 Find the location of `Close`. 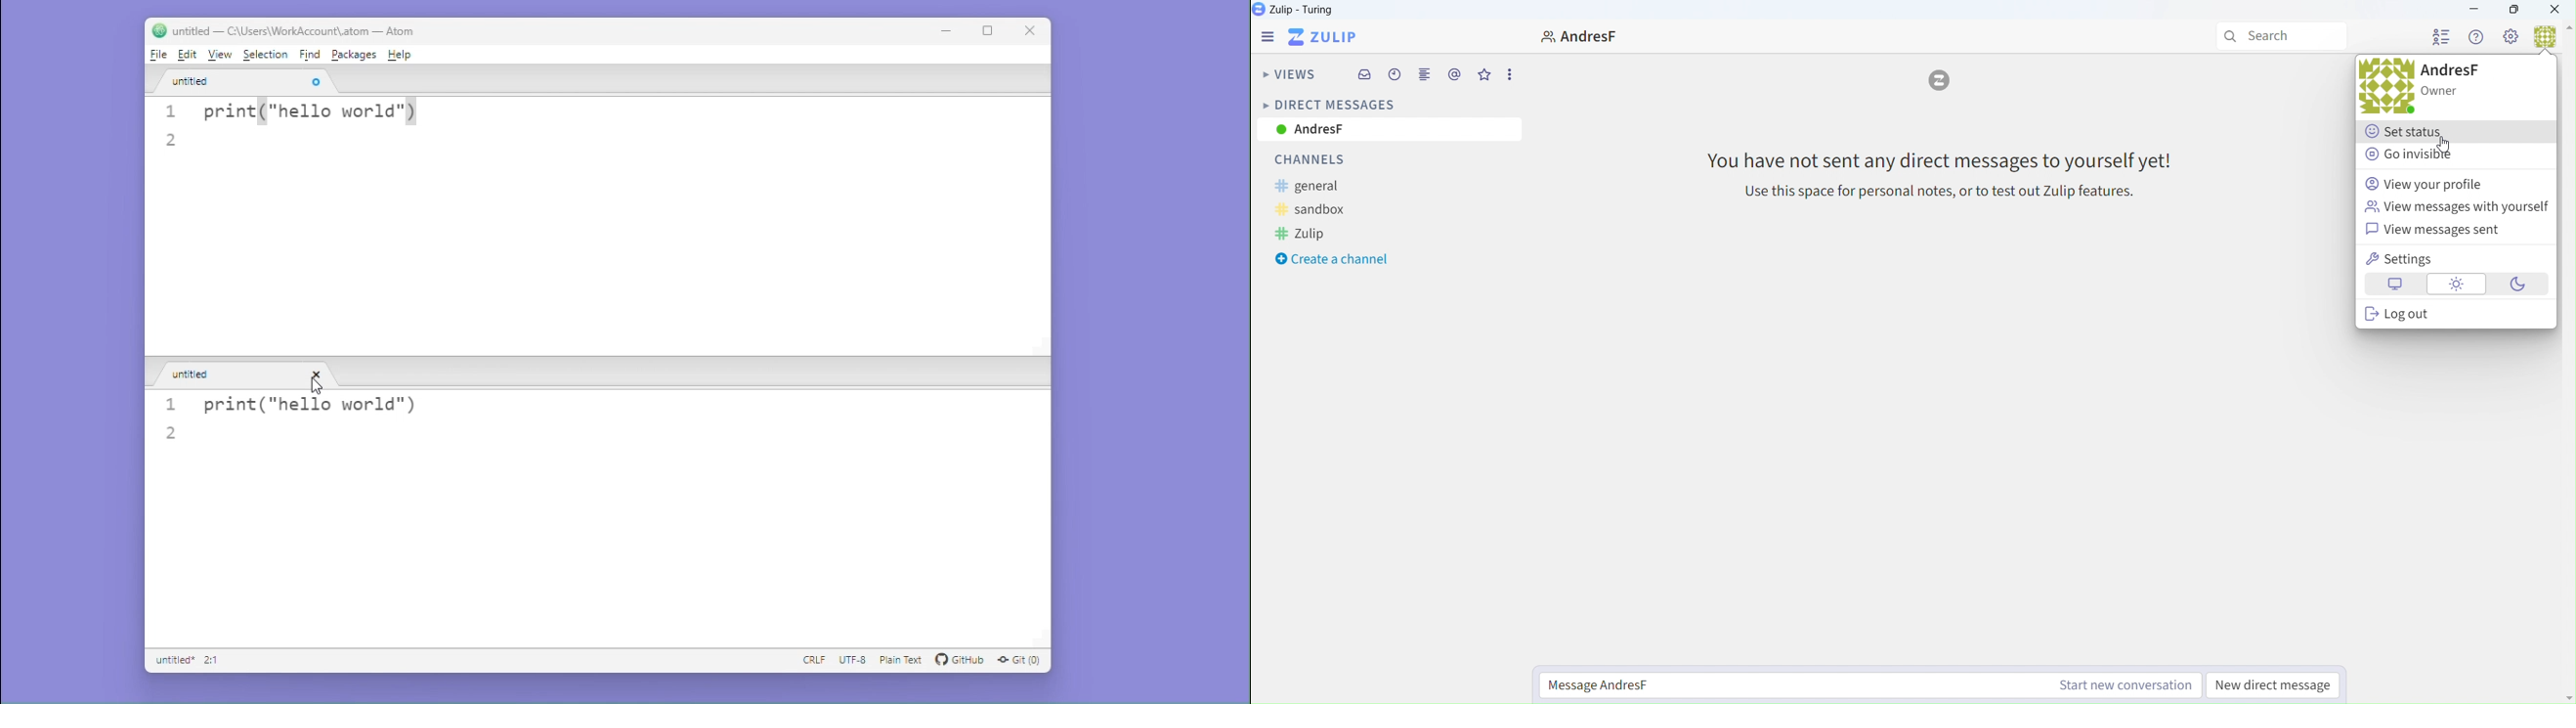

Close is located at coordinates (1031, 29).